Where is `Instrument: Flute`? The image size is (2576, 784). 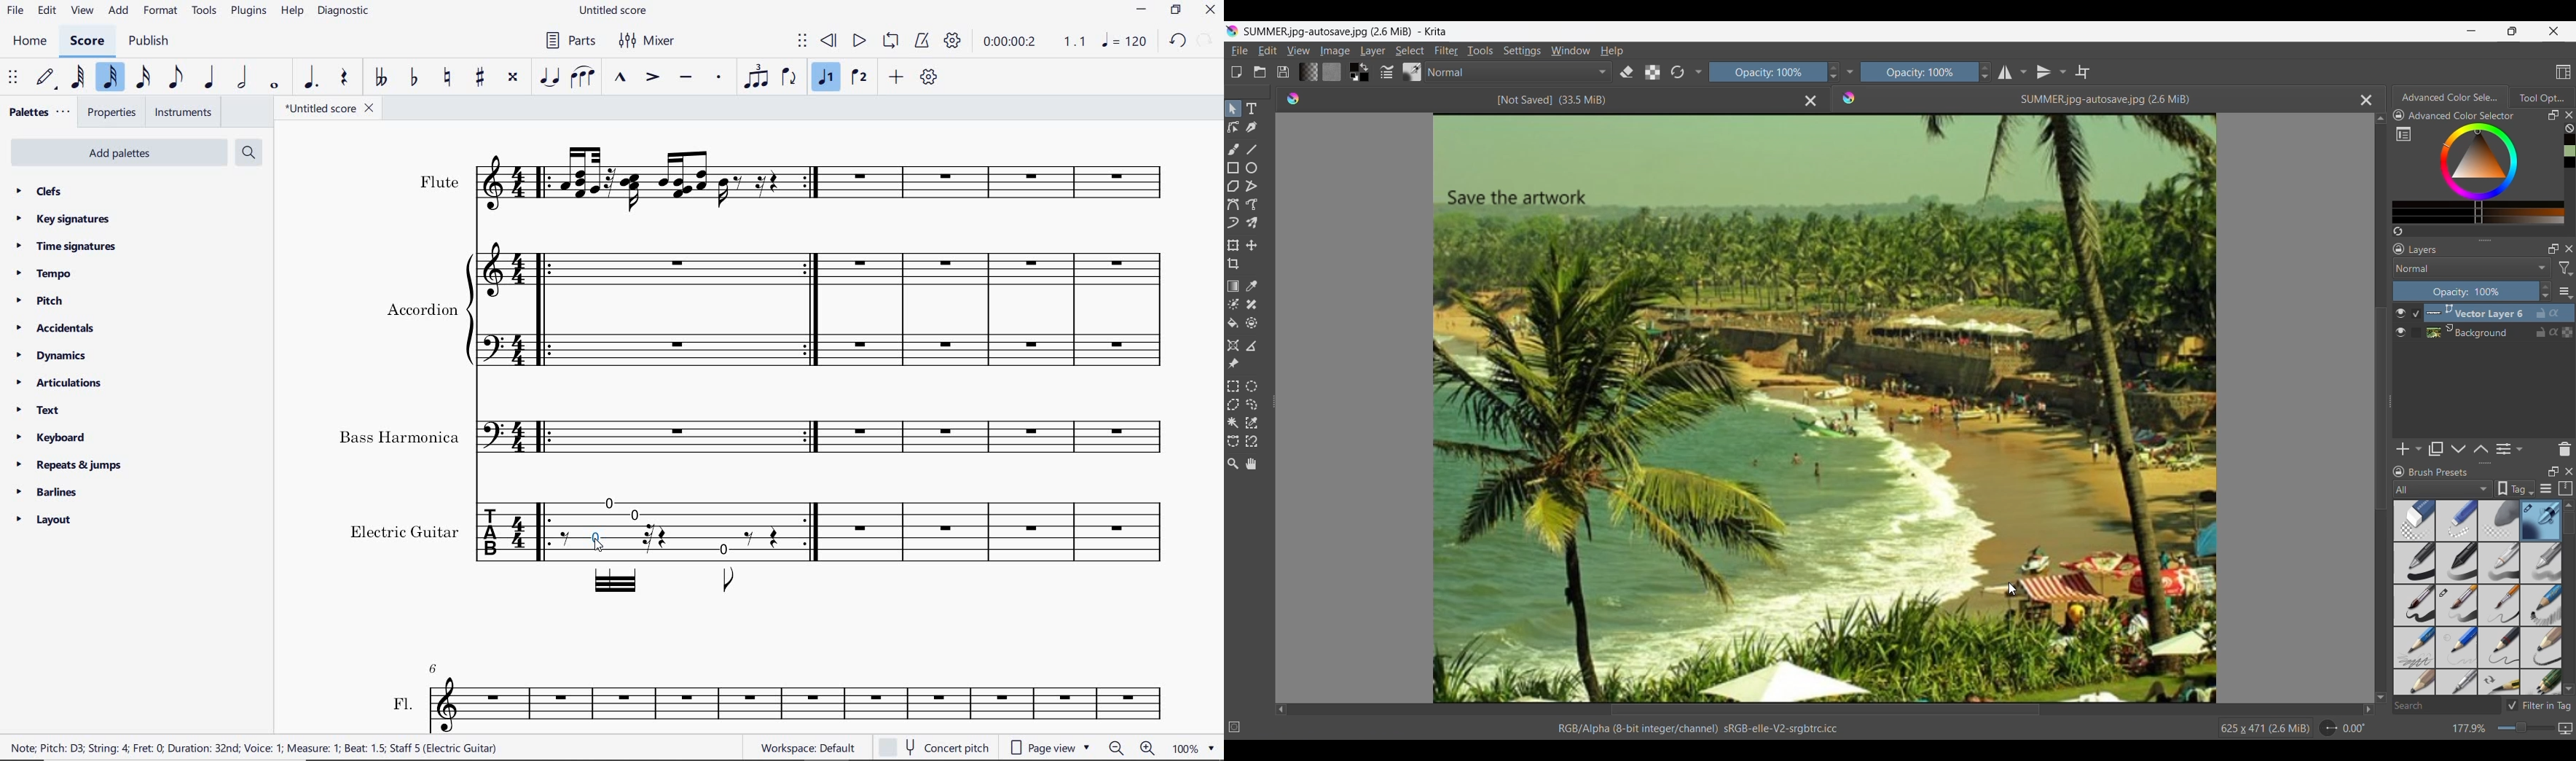 Instrument: Flute is located at coordinates (793, 181).